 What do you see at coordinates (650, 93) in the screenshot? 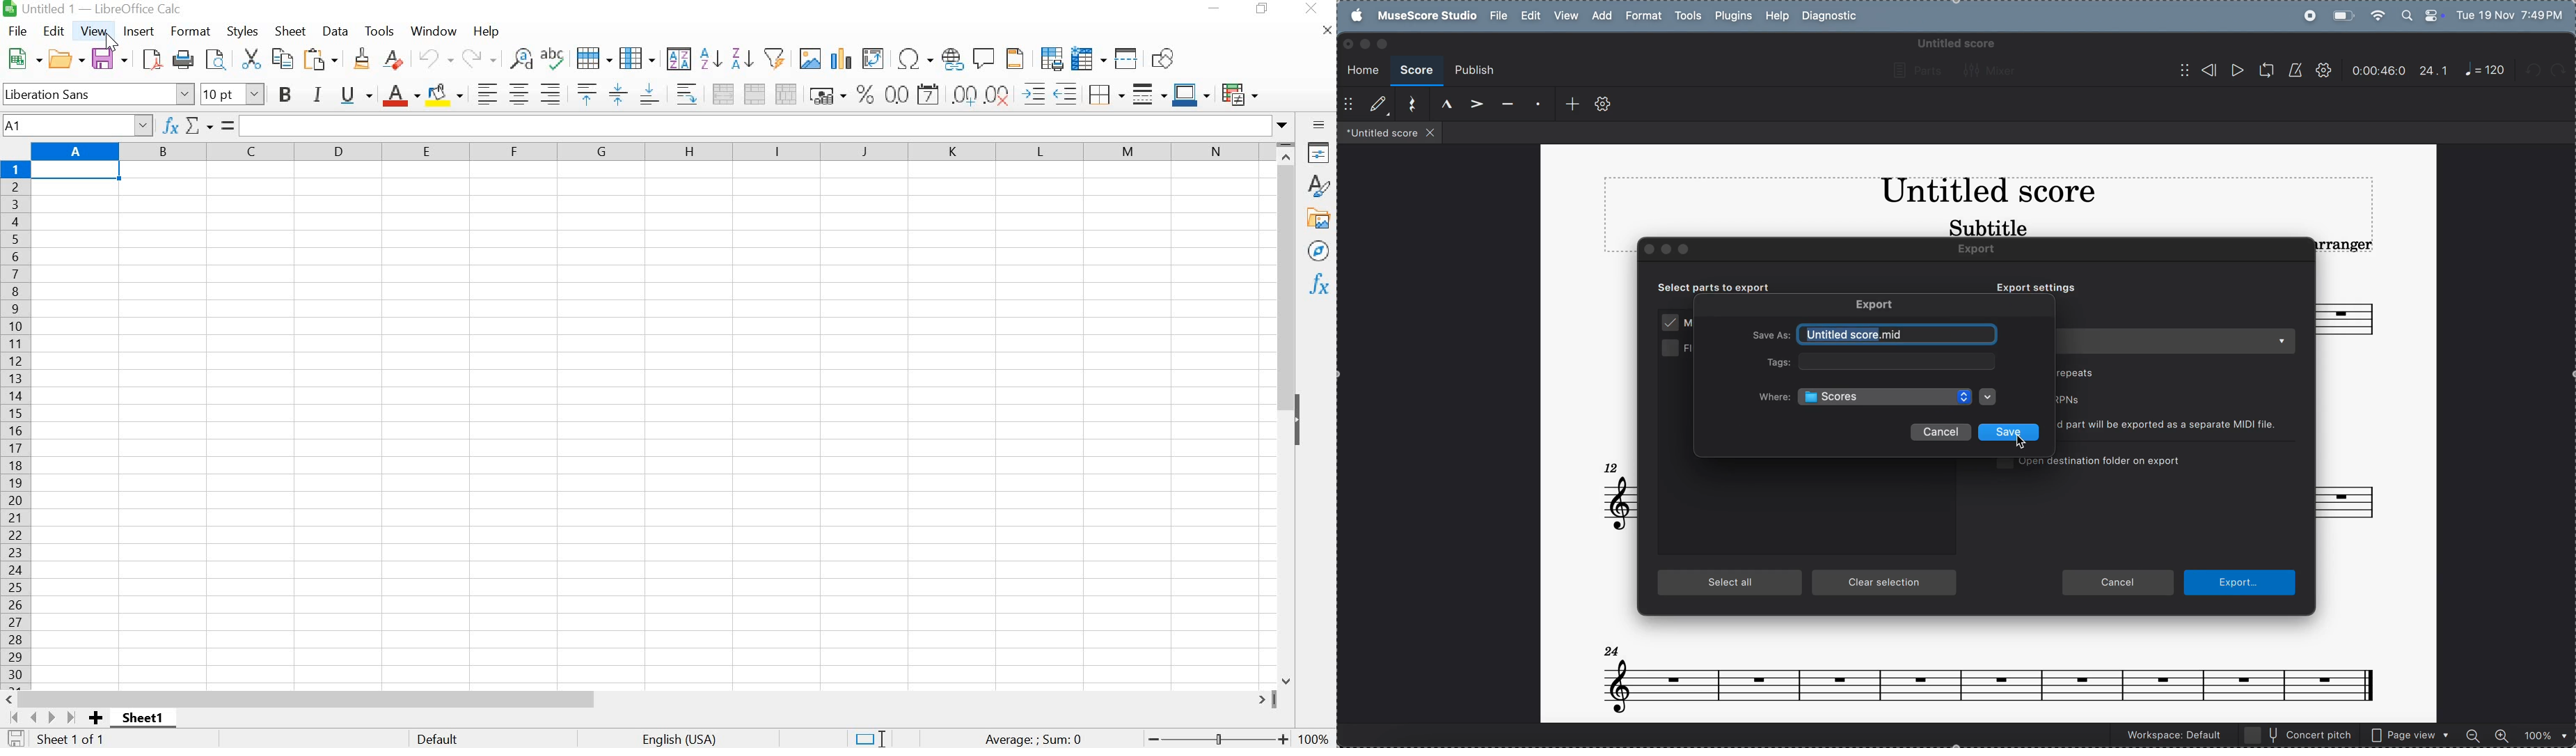
I see `ALIGN BOTTOM` at bounding box center [650, 93].